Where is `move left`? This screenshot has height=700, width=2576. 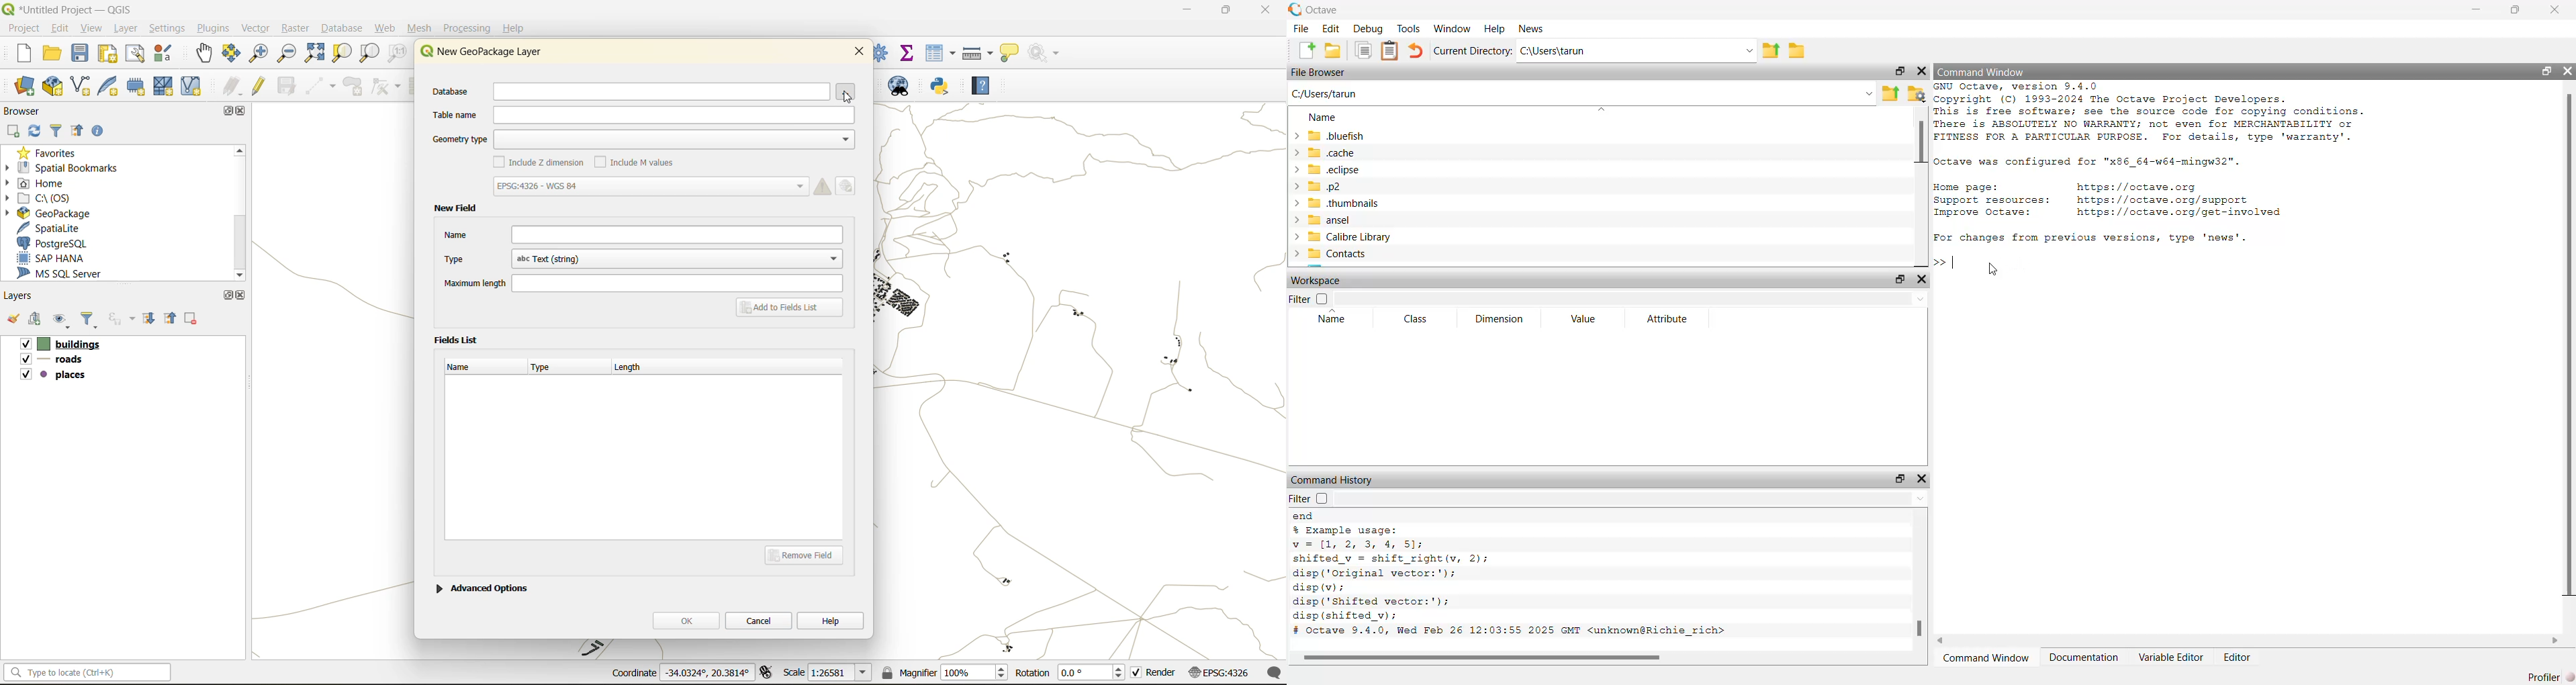 move left is located at coordinates (1947, 639).